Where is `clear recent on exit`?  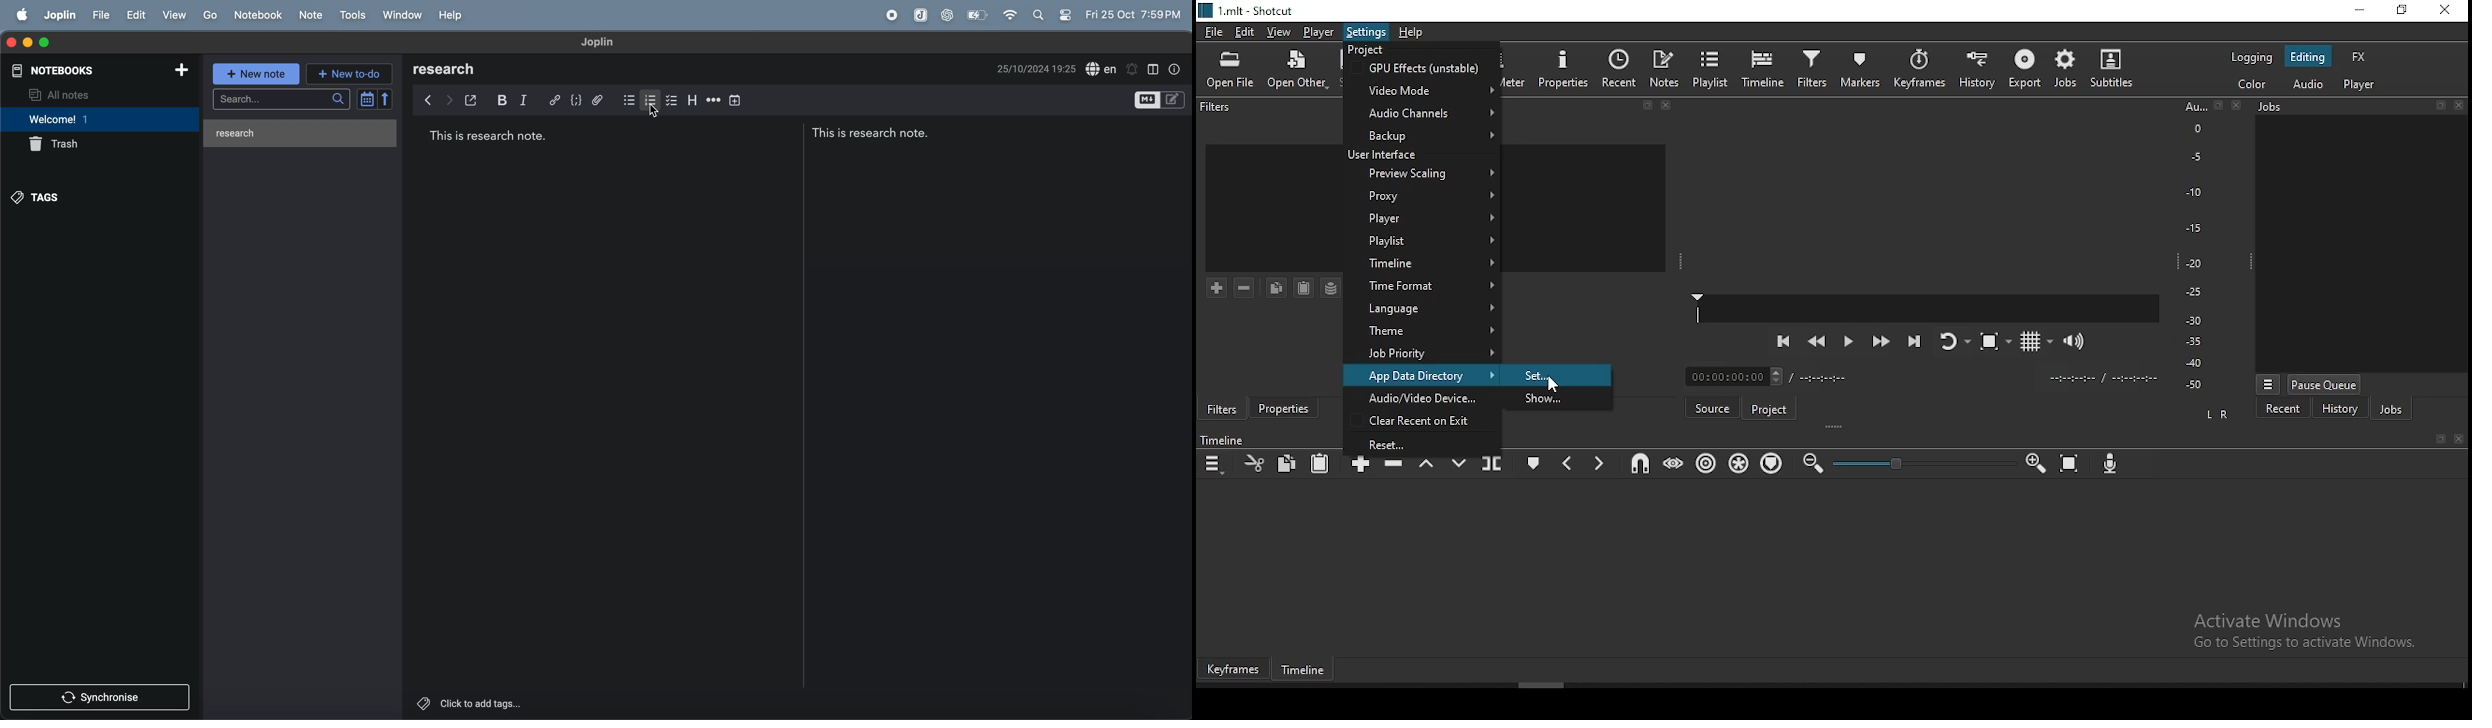
clear recent on exit is located at coordinates (1420, 420).